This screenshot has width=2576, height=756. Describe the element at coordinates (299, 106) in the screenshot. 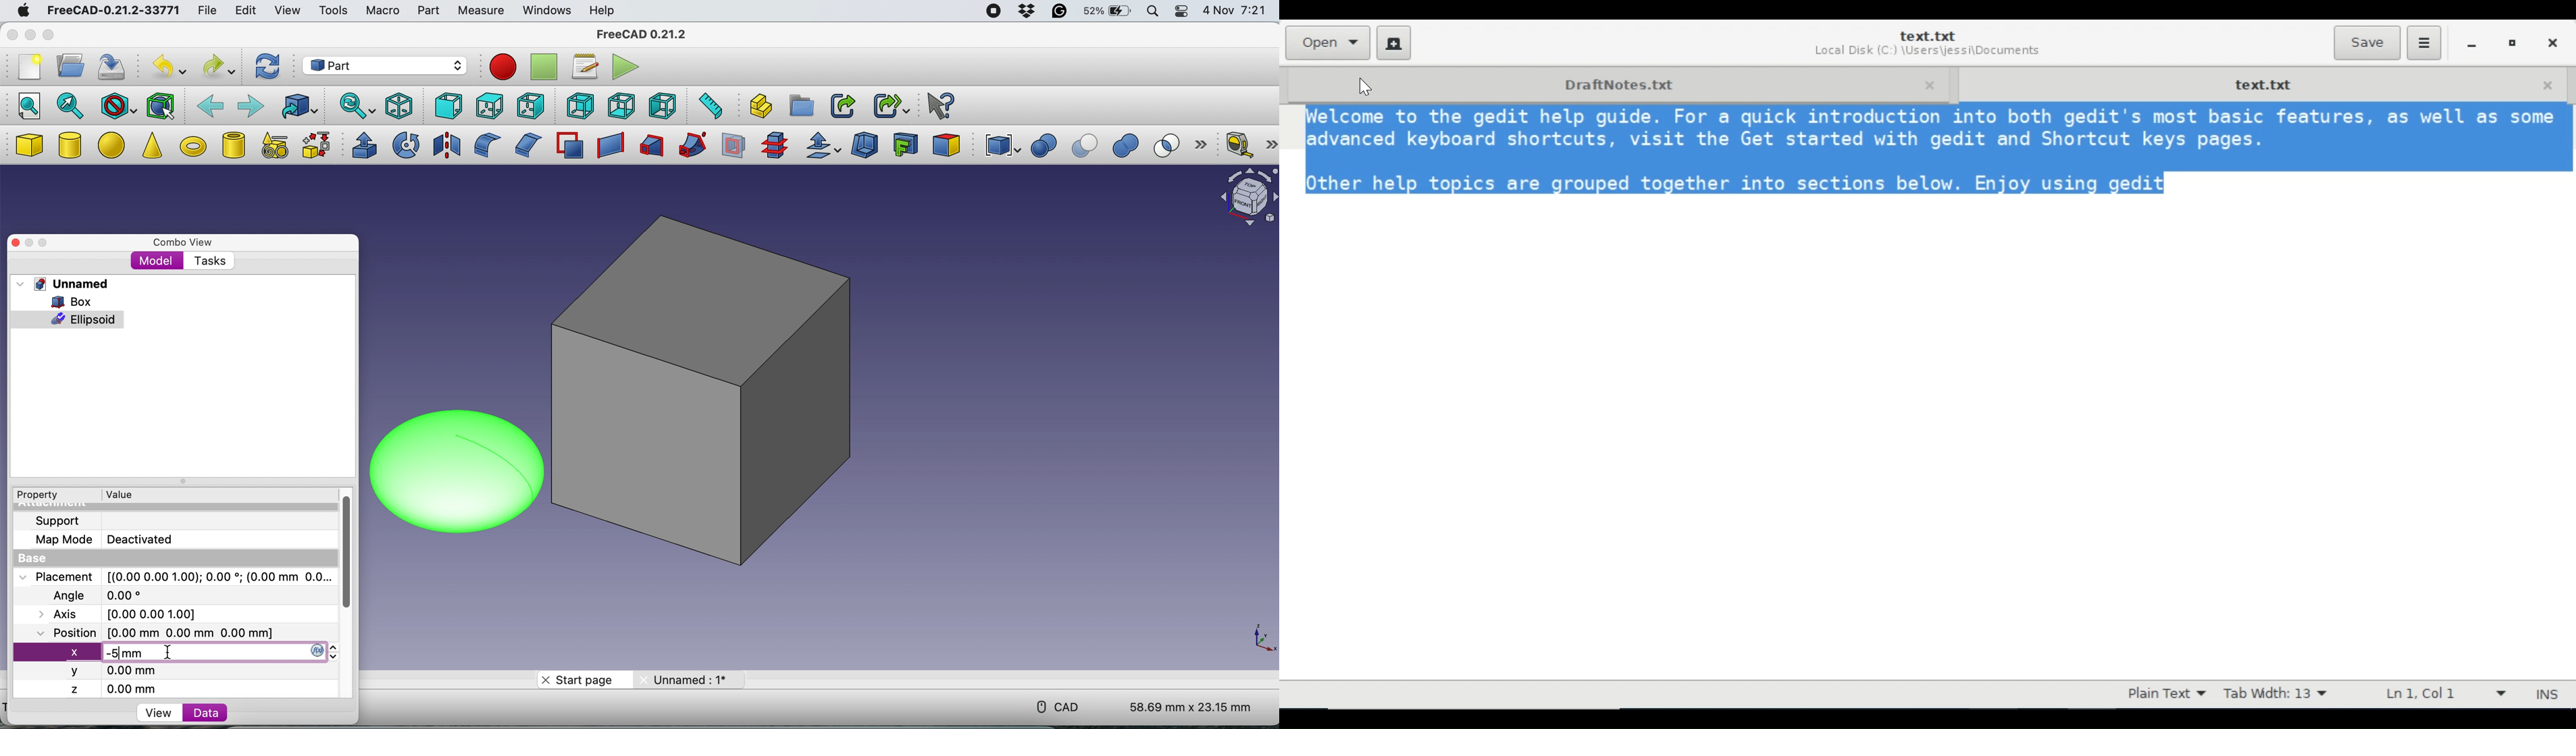

I see `go to linked object` at that location.